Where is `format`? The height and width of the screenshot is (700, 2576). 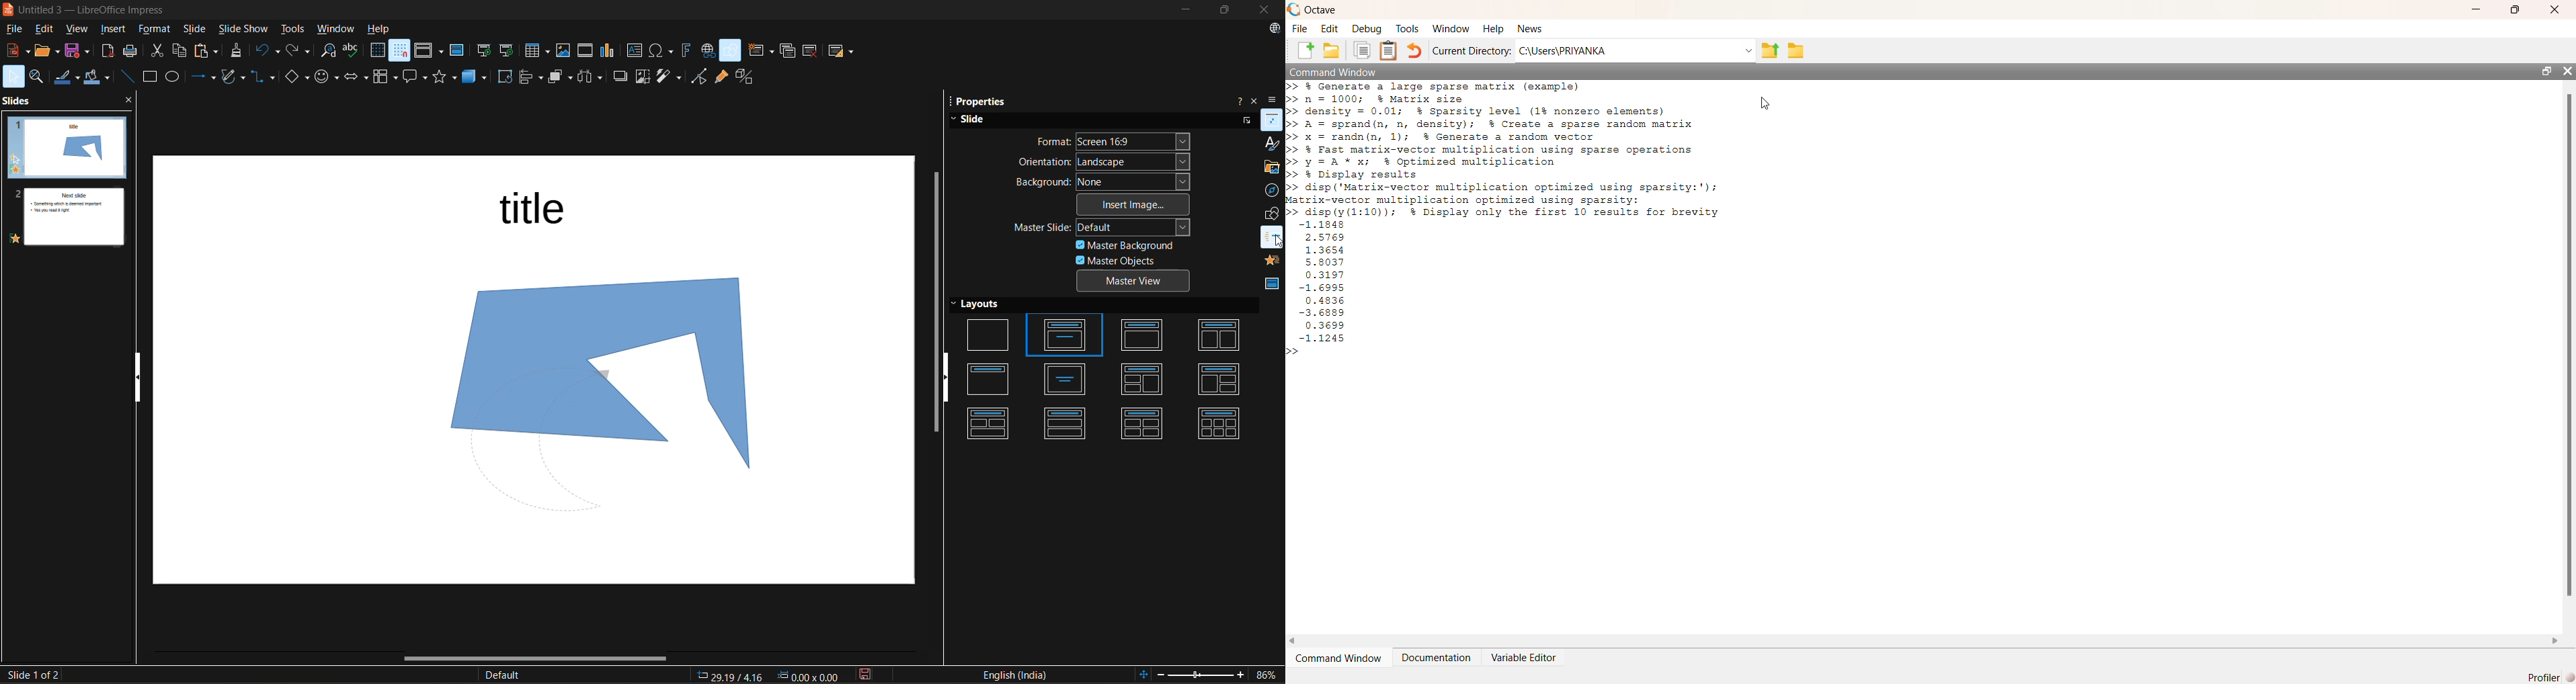
format is located at coordinates (157, 30).